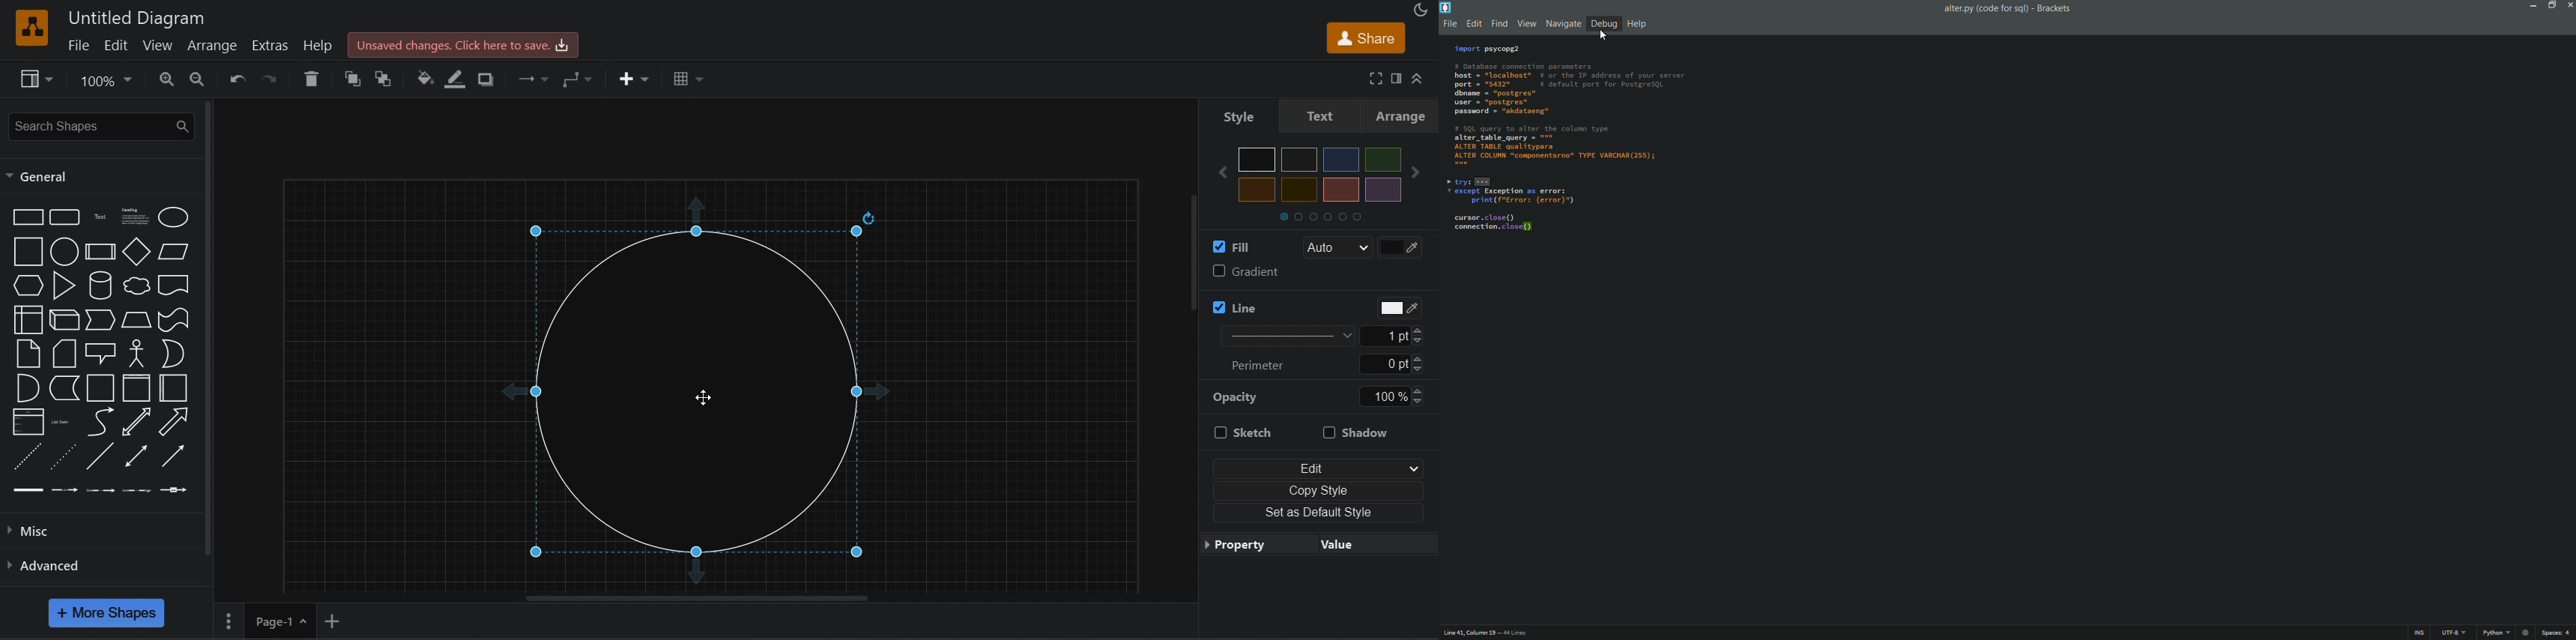  I want to click on orange color, so click(1343, 190).